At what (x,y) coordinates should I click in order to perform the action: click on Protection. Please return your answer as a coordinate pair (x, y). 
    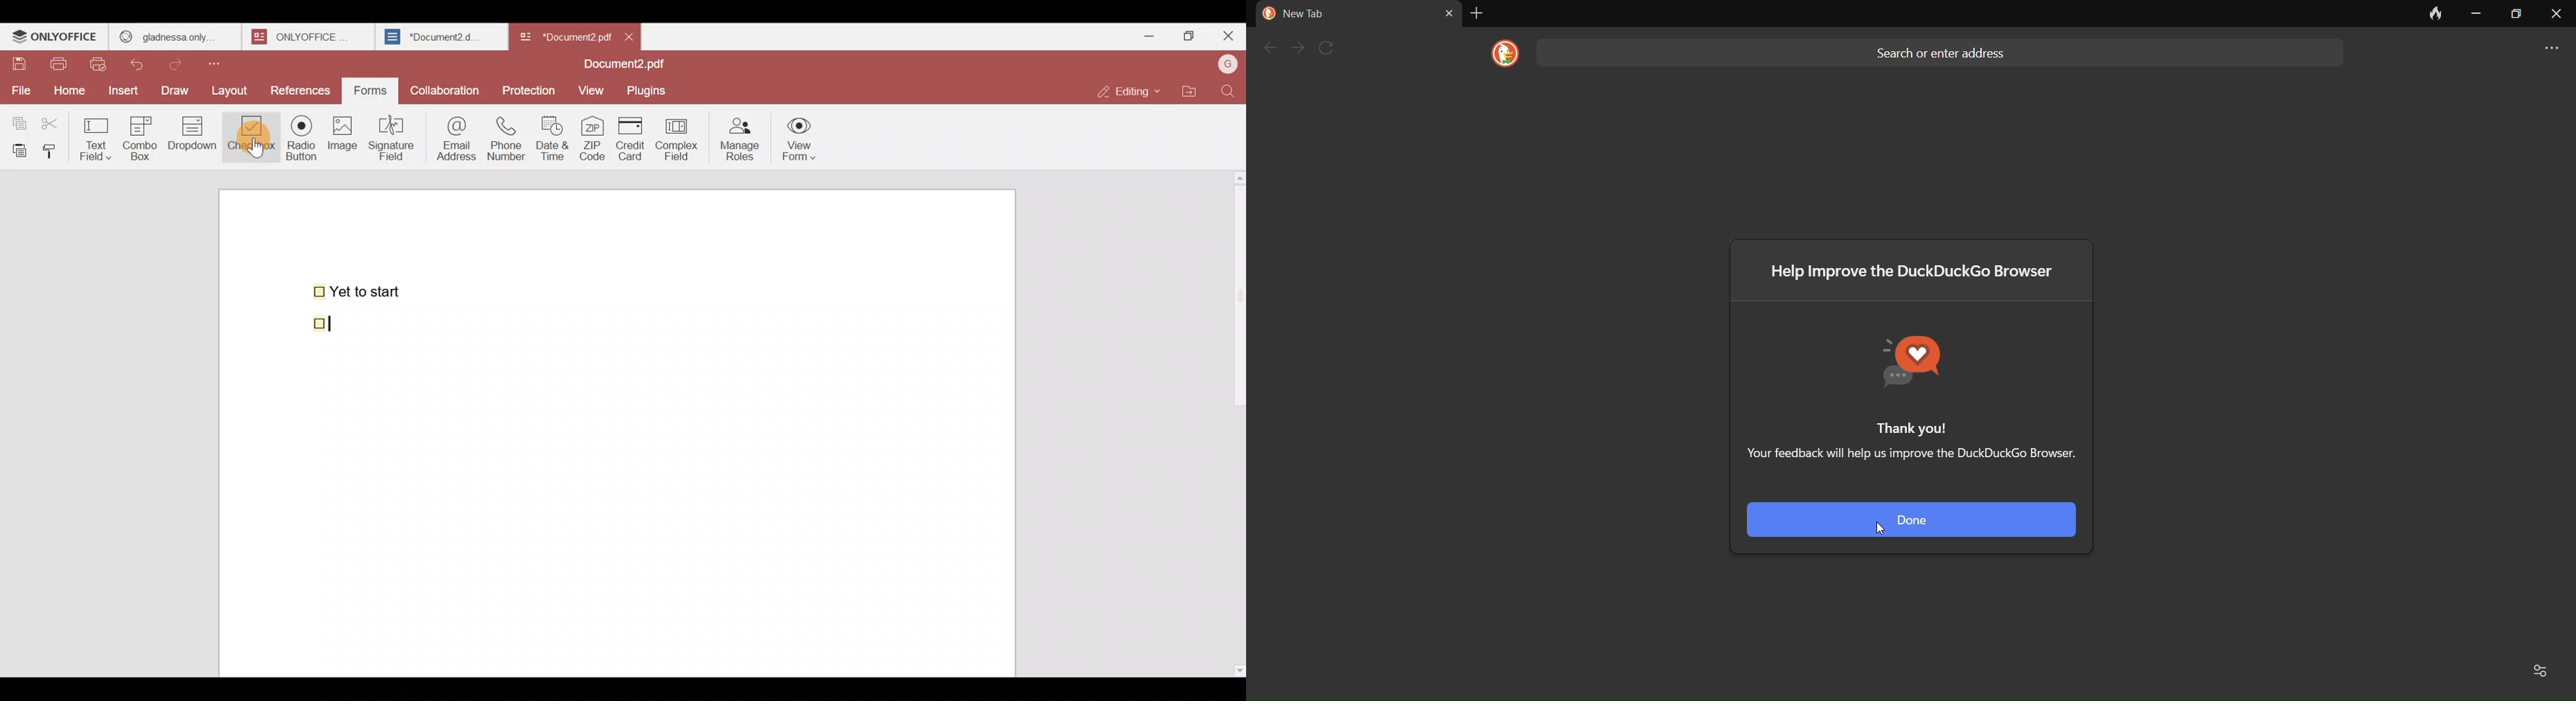
    Looking at the image, I should click on (530, 90).